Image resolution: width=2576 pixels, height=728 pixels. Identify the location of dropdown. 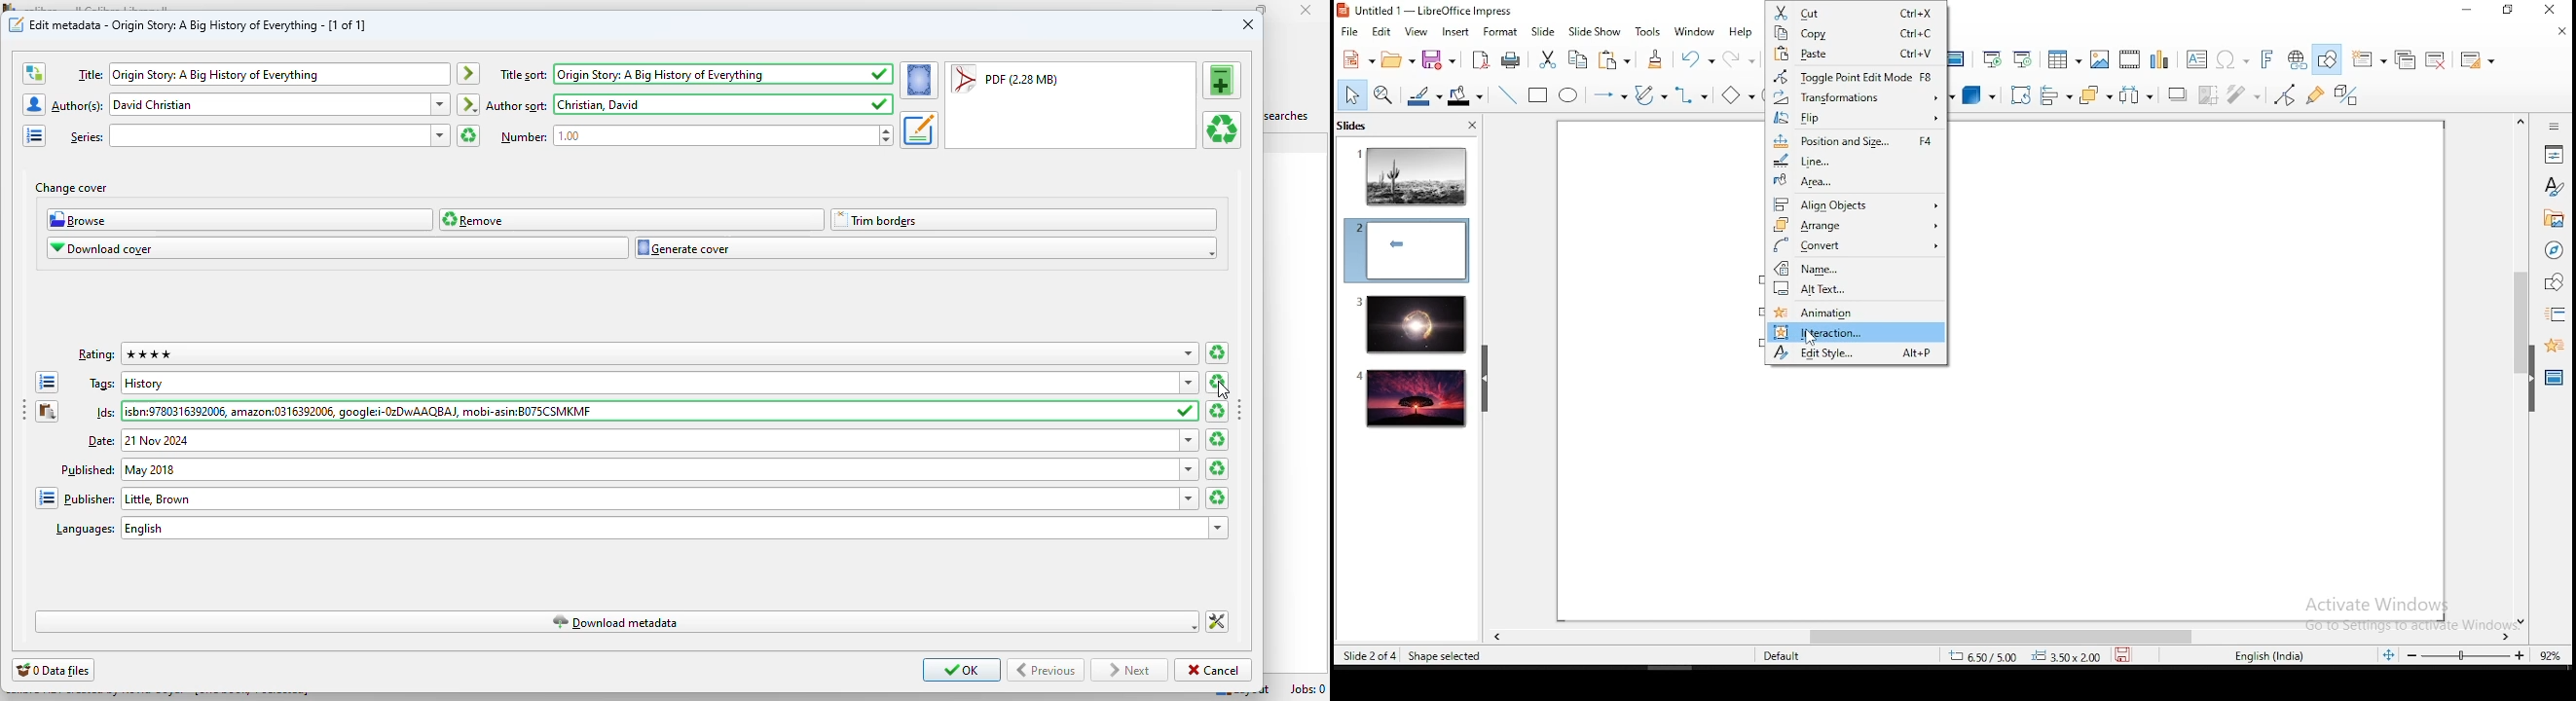
(1189, 384).